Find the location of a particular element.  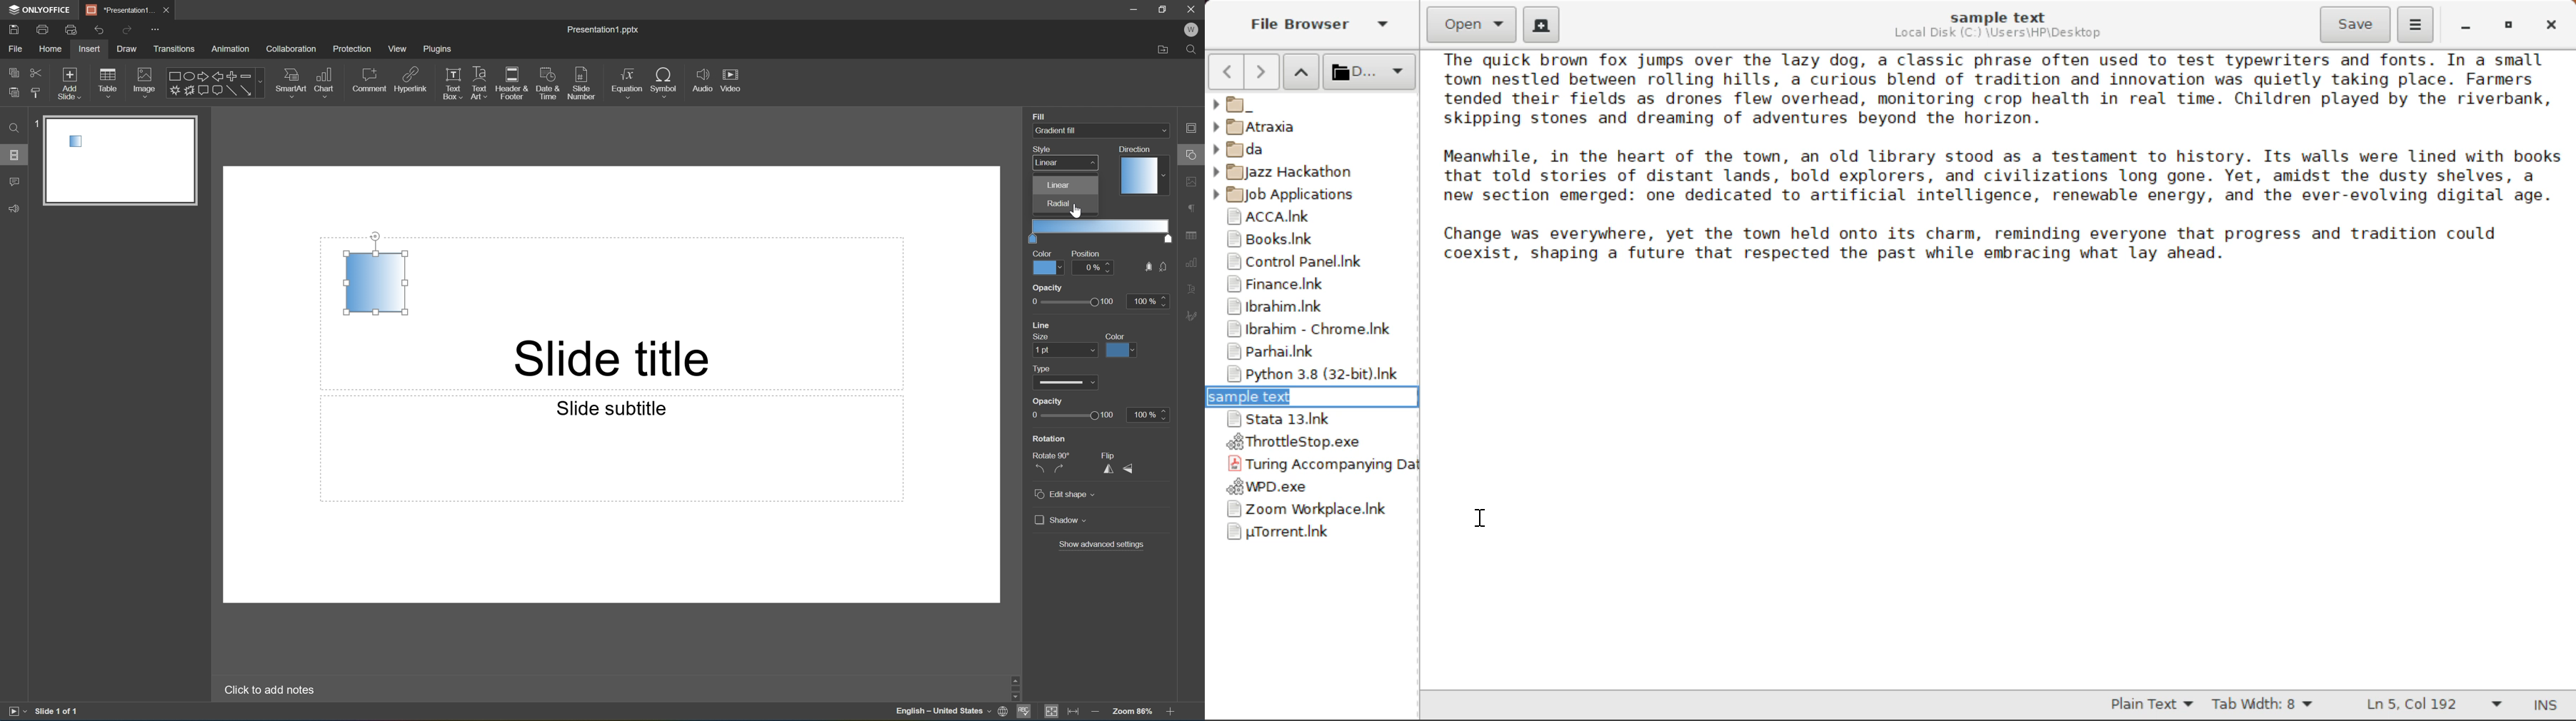

Restore Down is located at coordinates (2464, 27).